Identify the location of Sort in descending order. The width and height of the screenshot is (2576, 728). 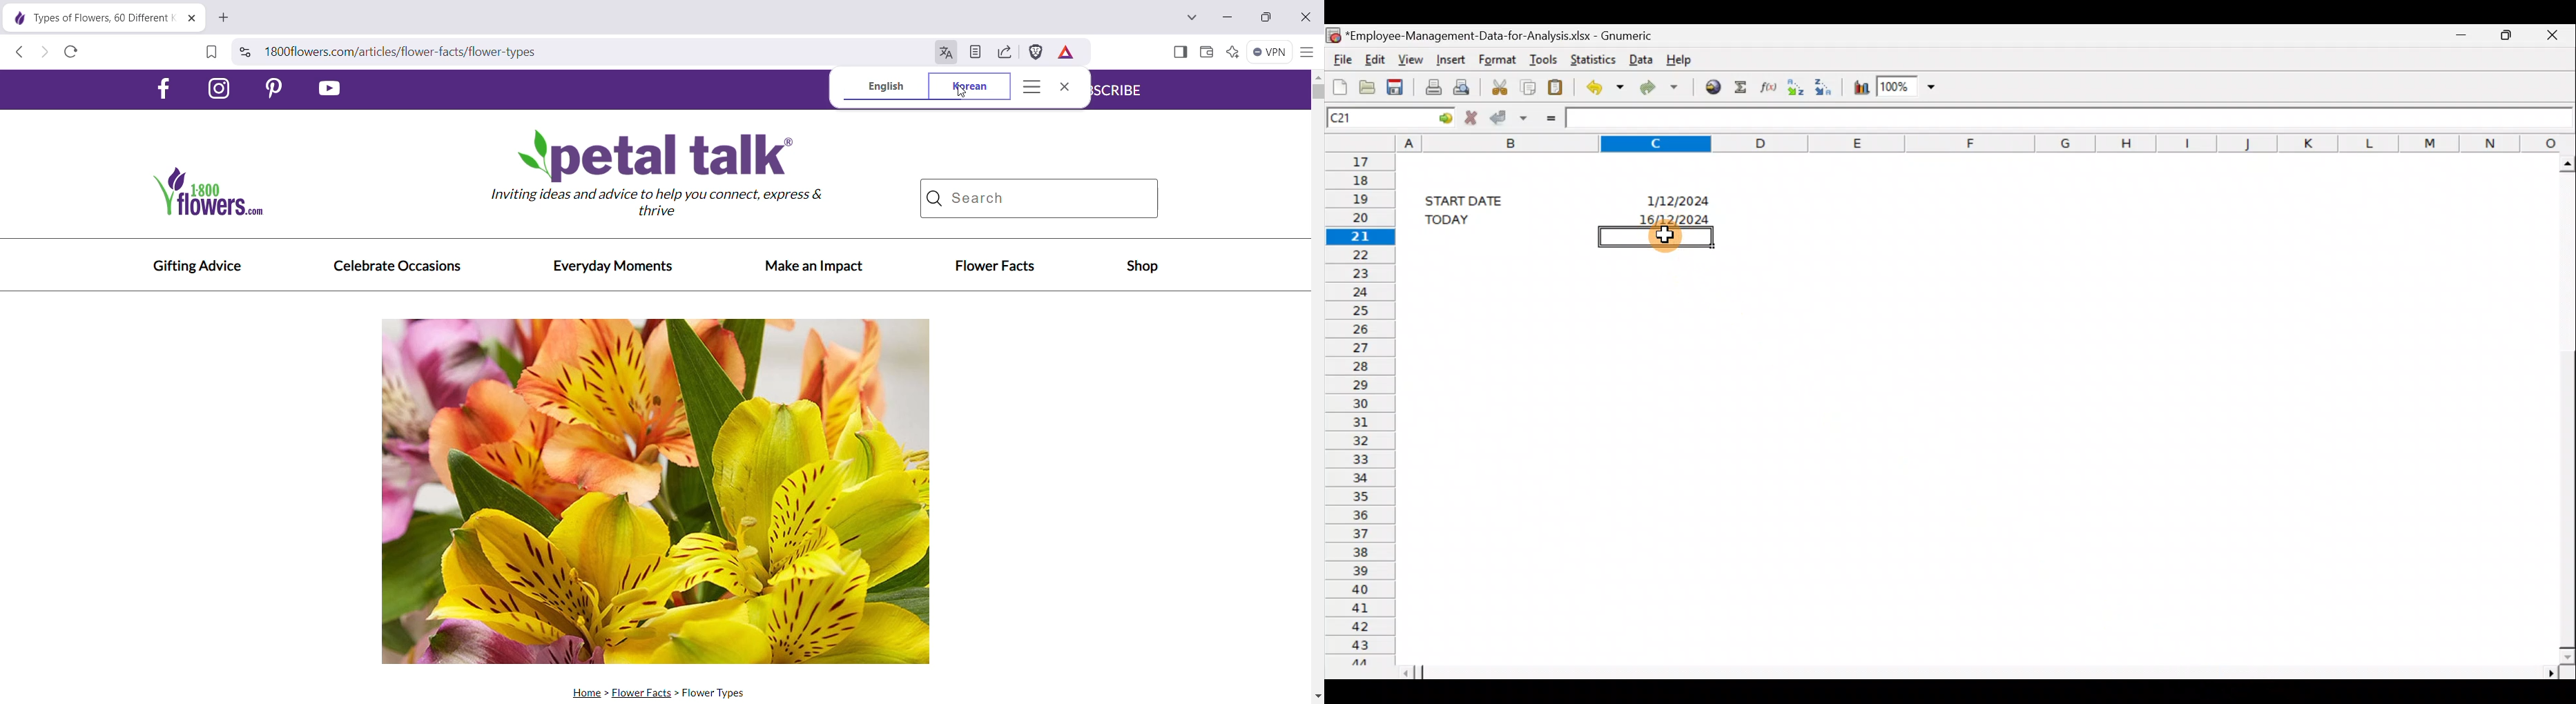
(1826, 87).